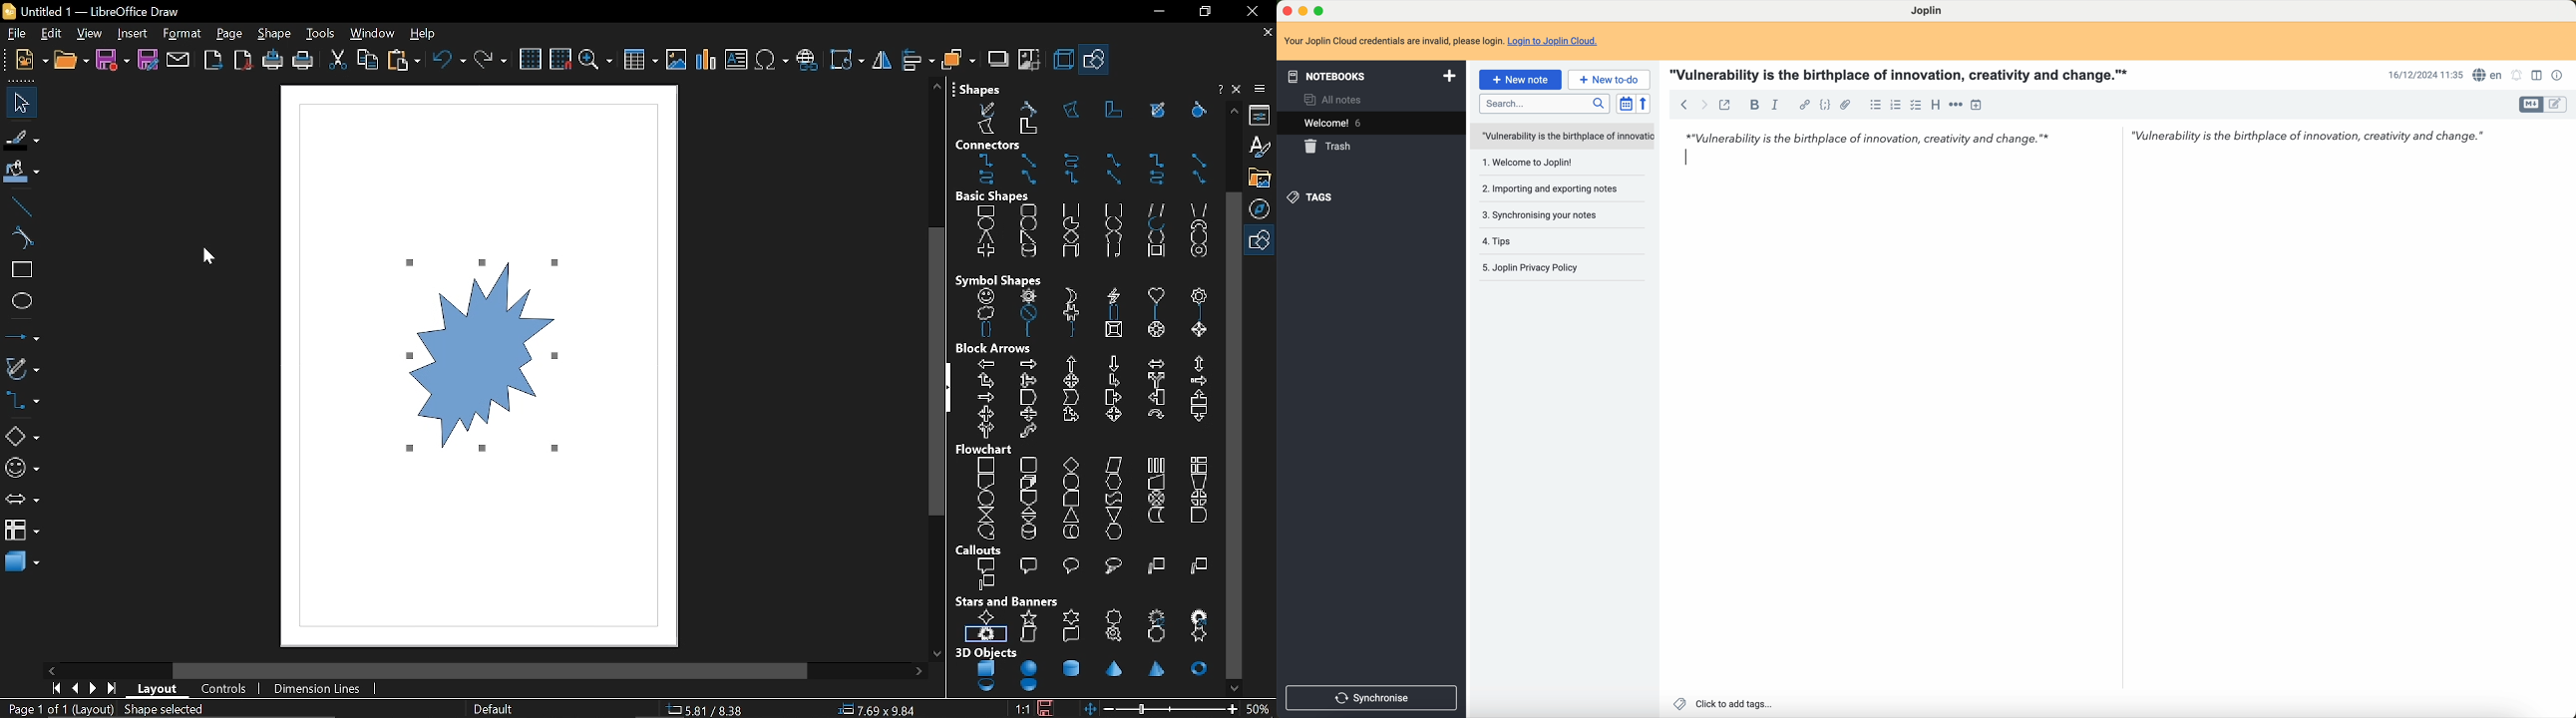 The width and height of the screenshot is (2576, 728). I want to click on lines and arrows, so click(22, 334).